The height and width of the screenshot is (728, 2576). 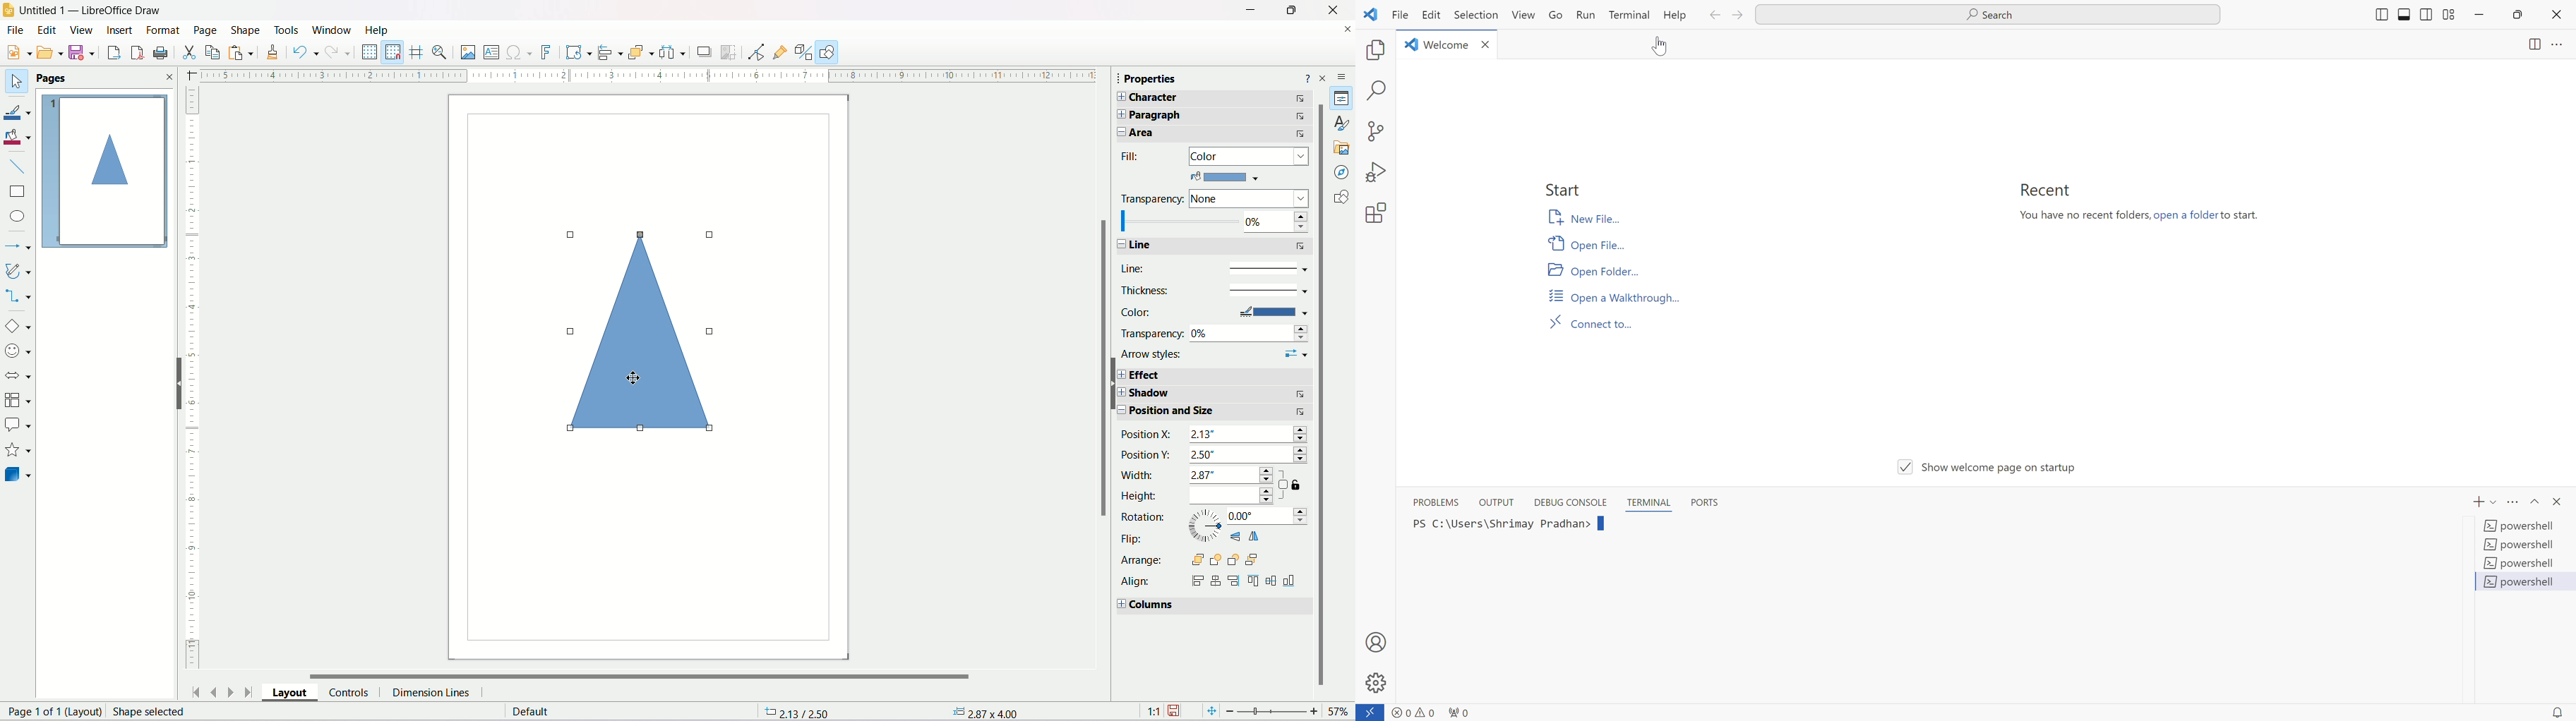 What do you see at coordinates (1230, 178) in the screenshot?
I see `color` at bounding box center [1230, 178].